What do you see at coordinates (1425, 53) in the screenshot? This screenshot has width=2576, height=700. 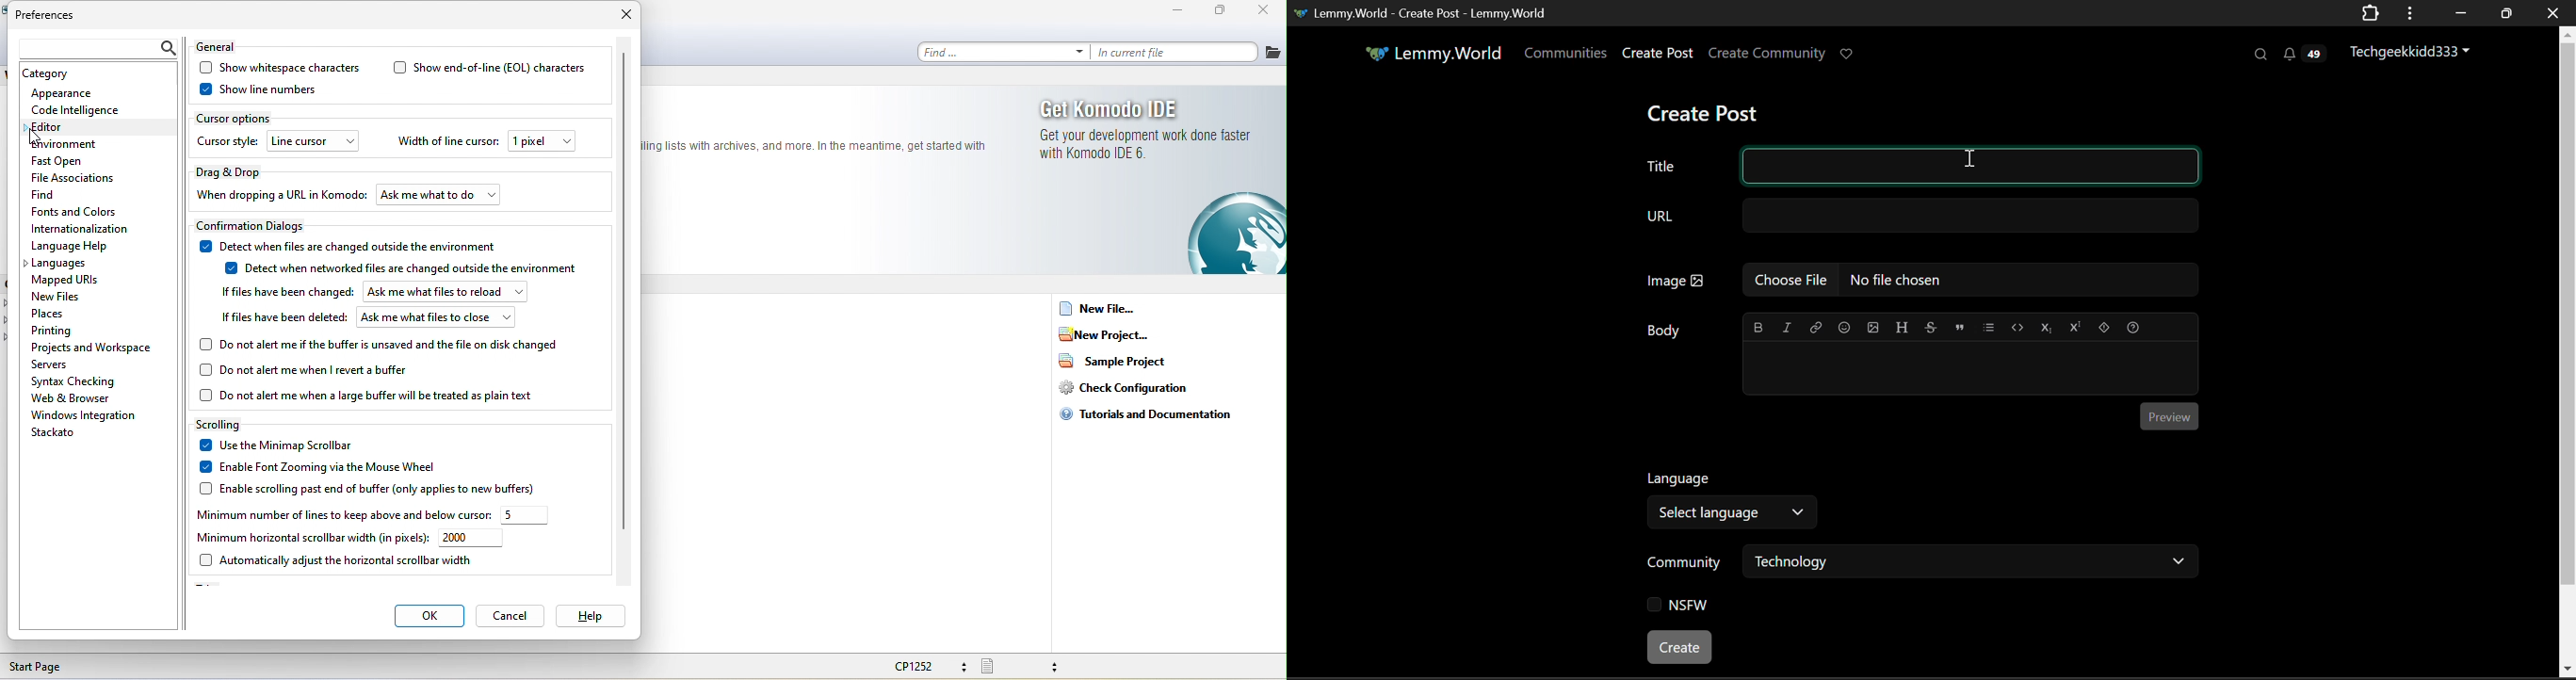 I see `Lemmy.World` at bounding box center [1425, 53].